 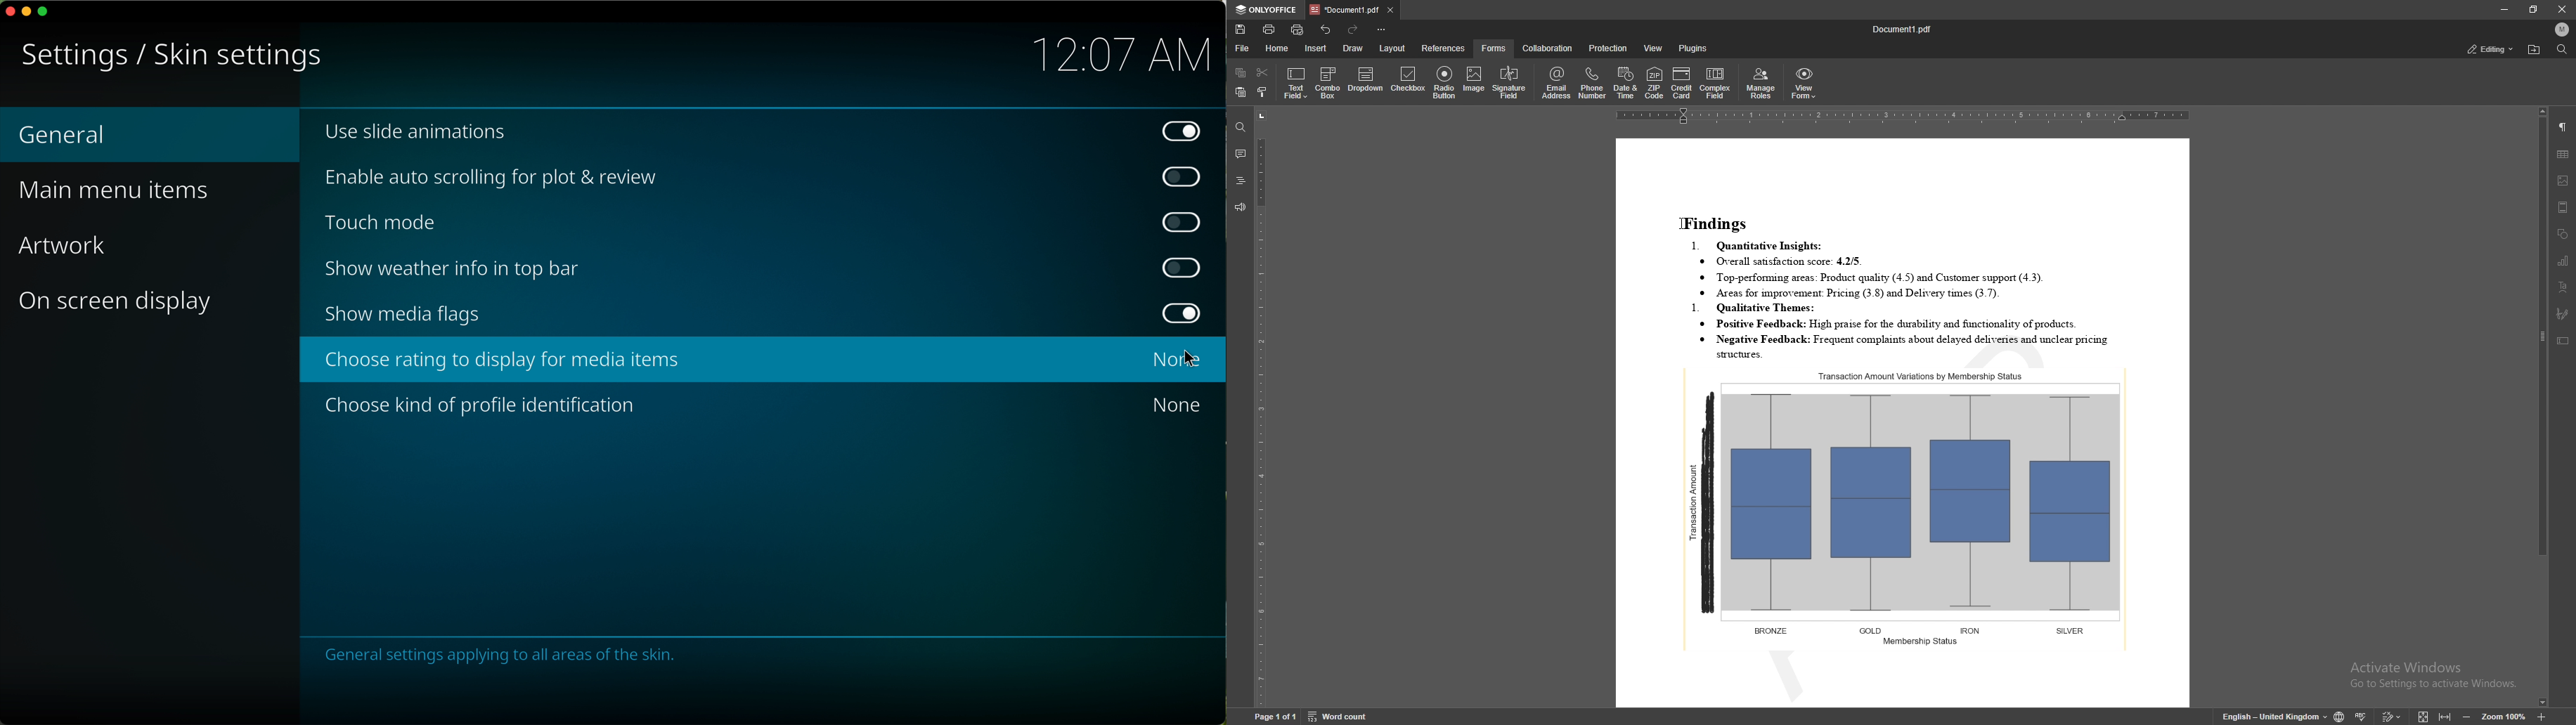 I want to click on home, so click(x=1278, y=48).